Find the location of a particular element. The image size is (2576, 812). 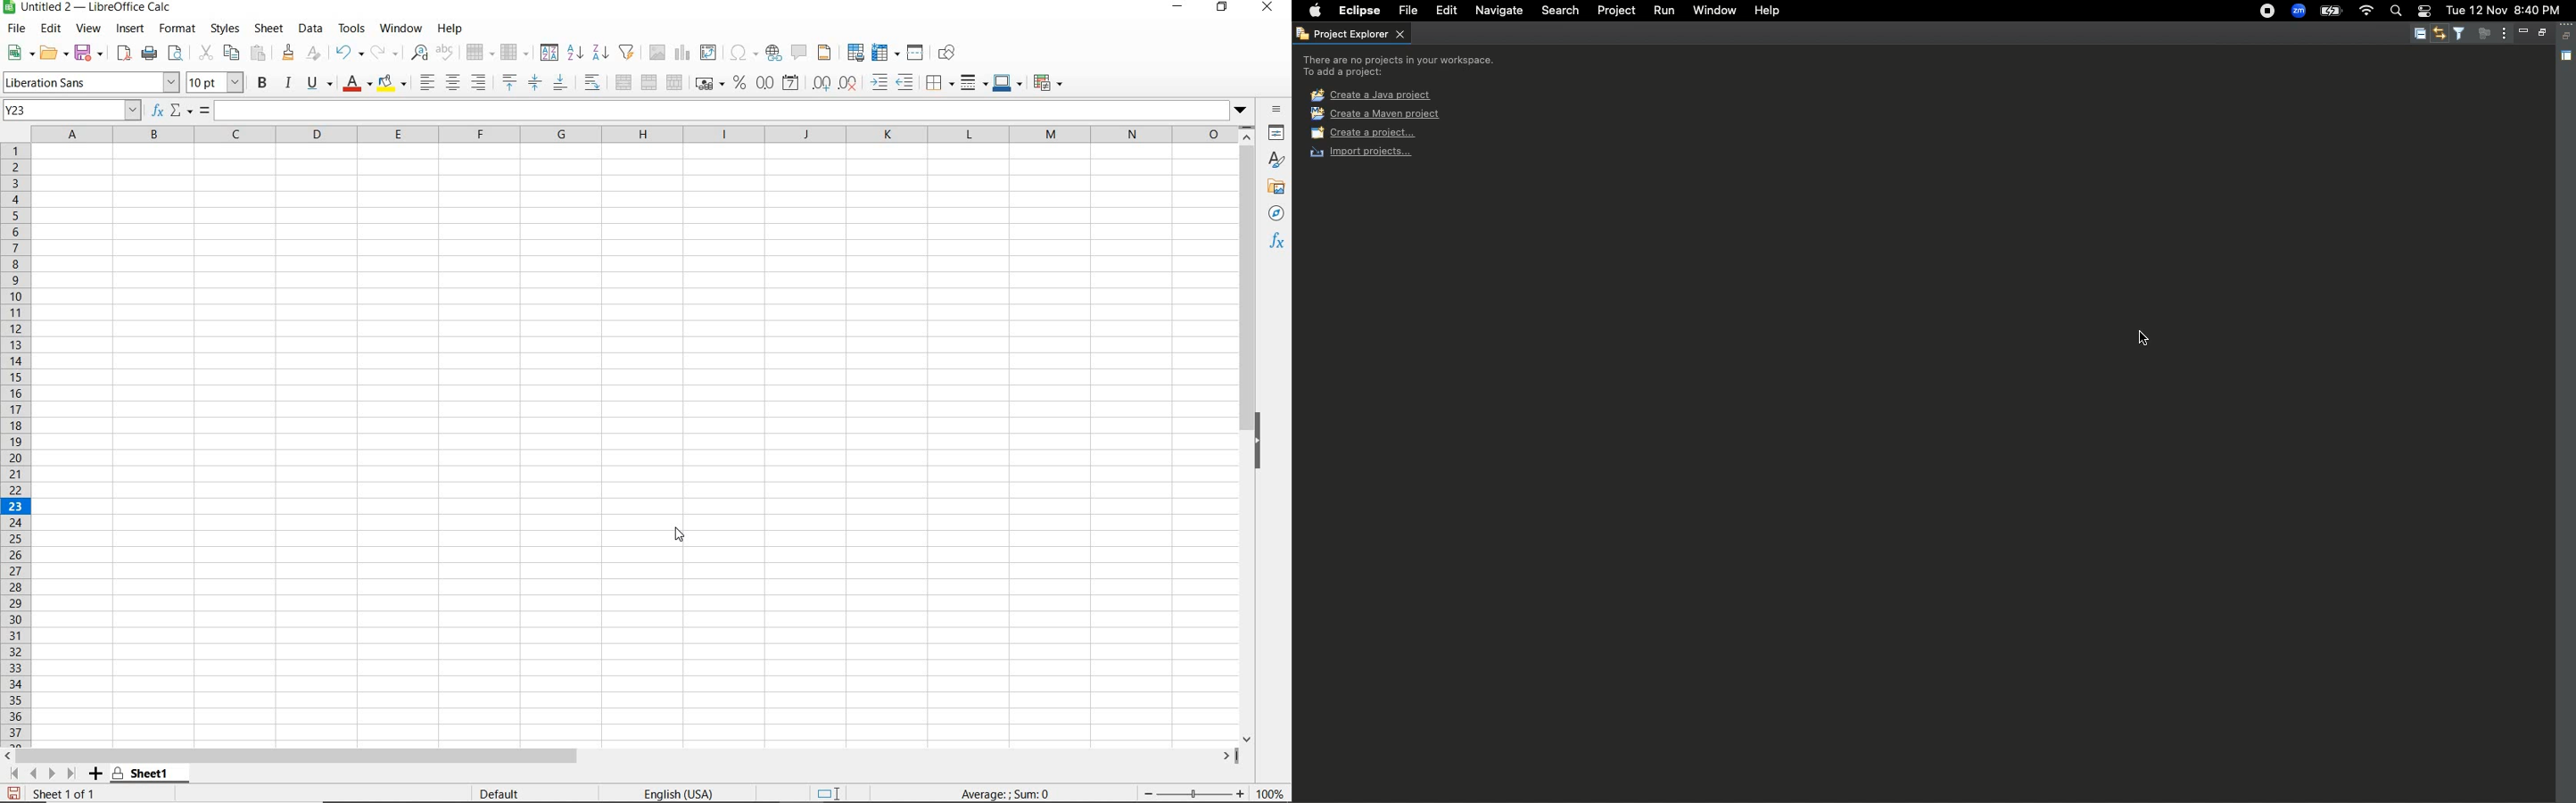

horizontal scroll bar is located at coordinates (631, 752).